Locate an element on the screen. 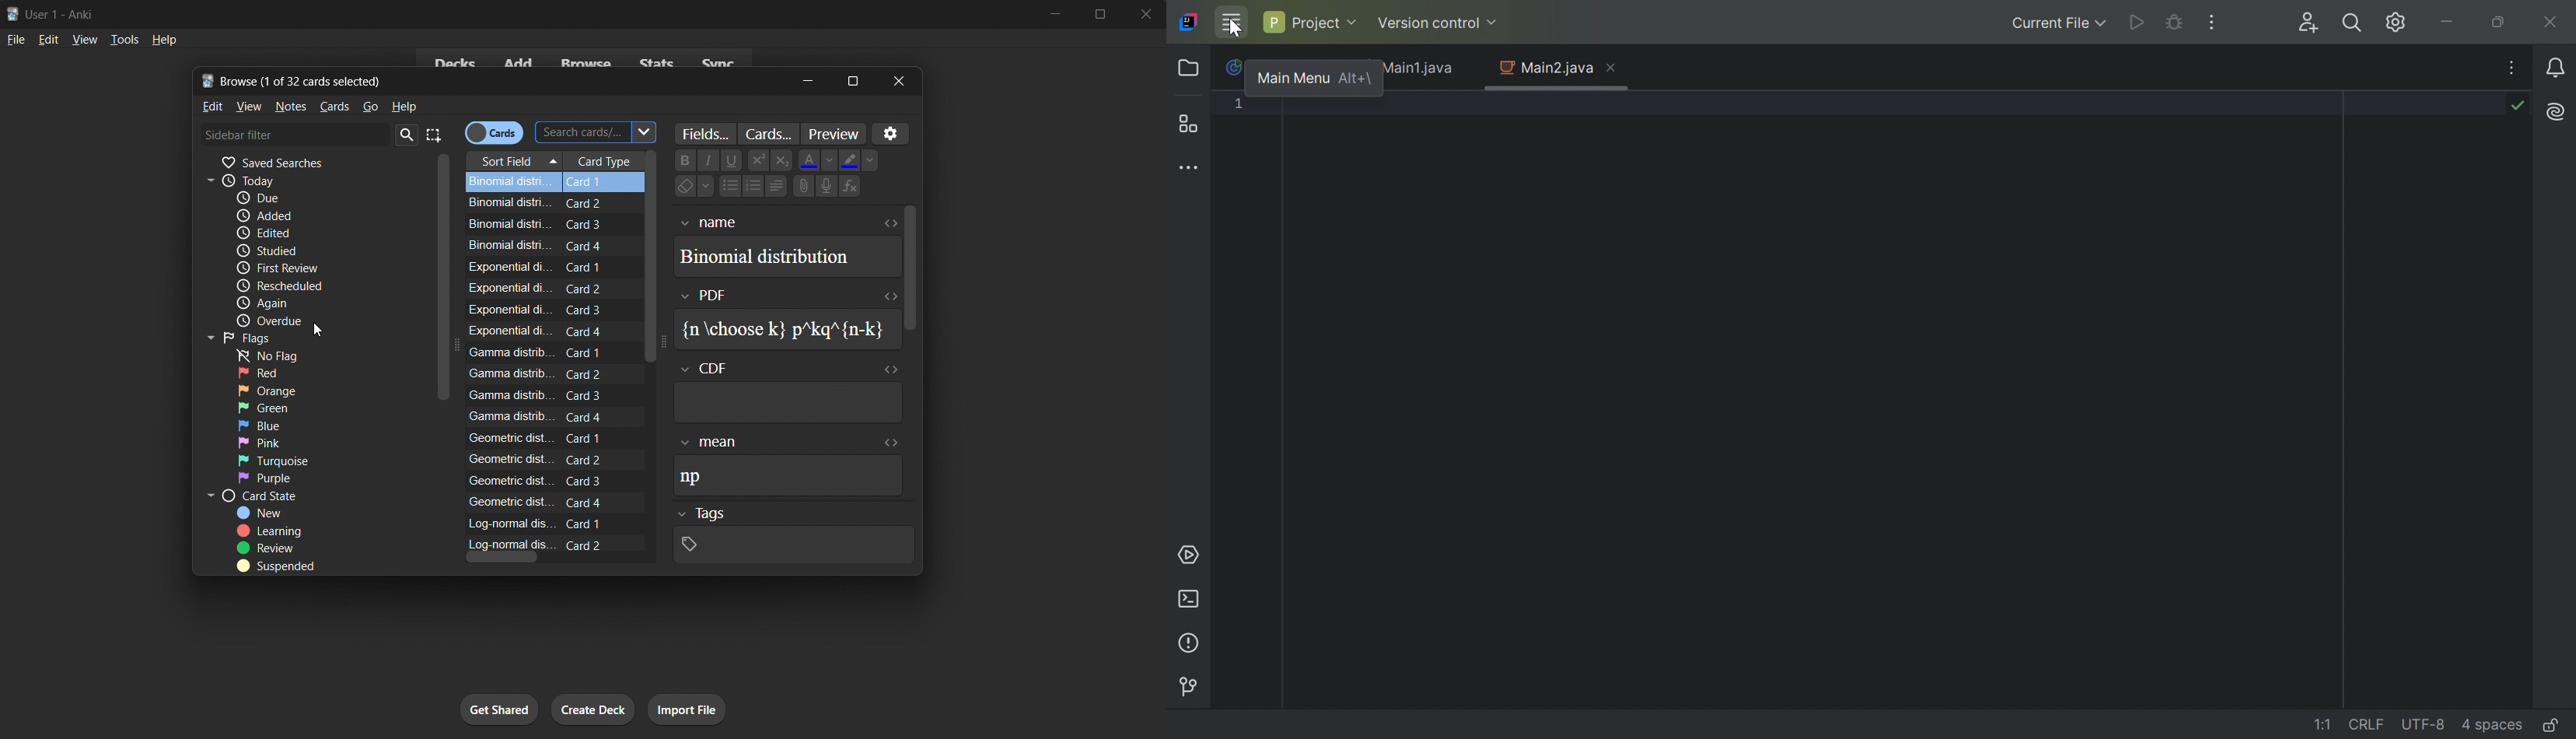  tags data is located at coordinates (782, 544).